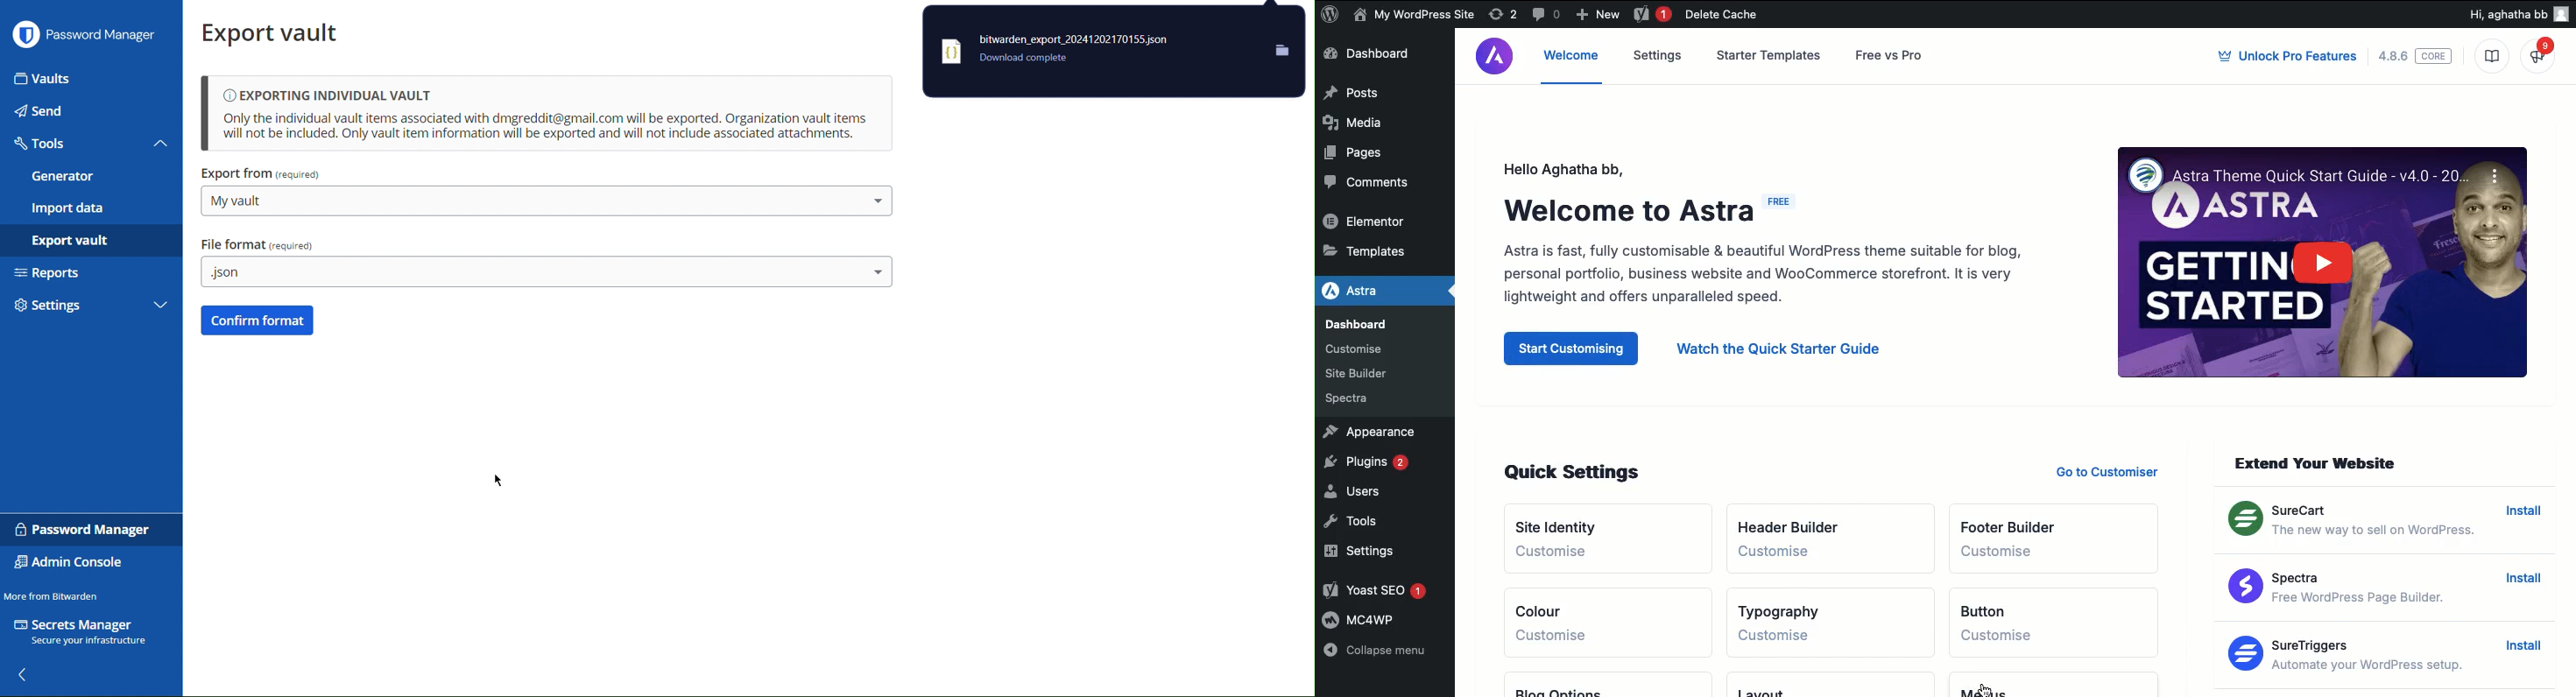  I want to click on Yoast SEO 1, so click(1376, 592).